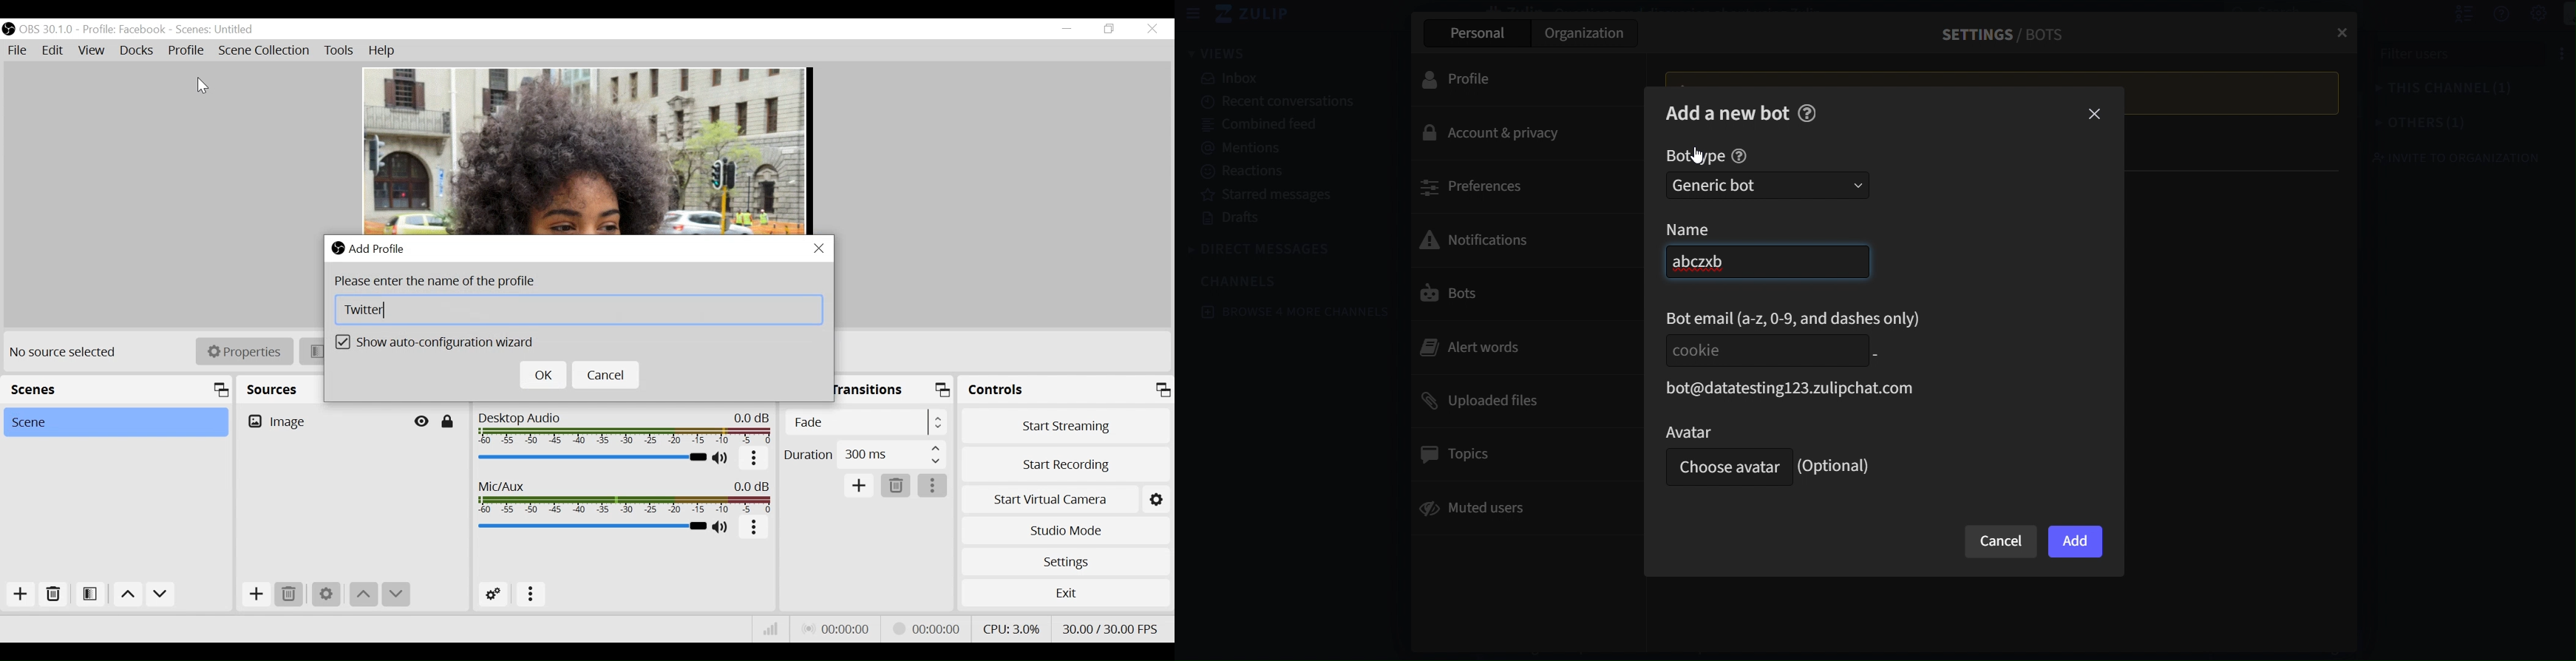 This screenshot has height=672, width=2576. What do you see at coordinates (1064, 592) in the screenshot?
I see `Exit` at bounding box center [1064, 592].